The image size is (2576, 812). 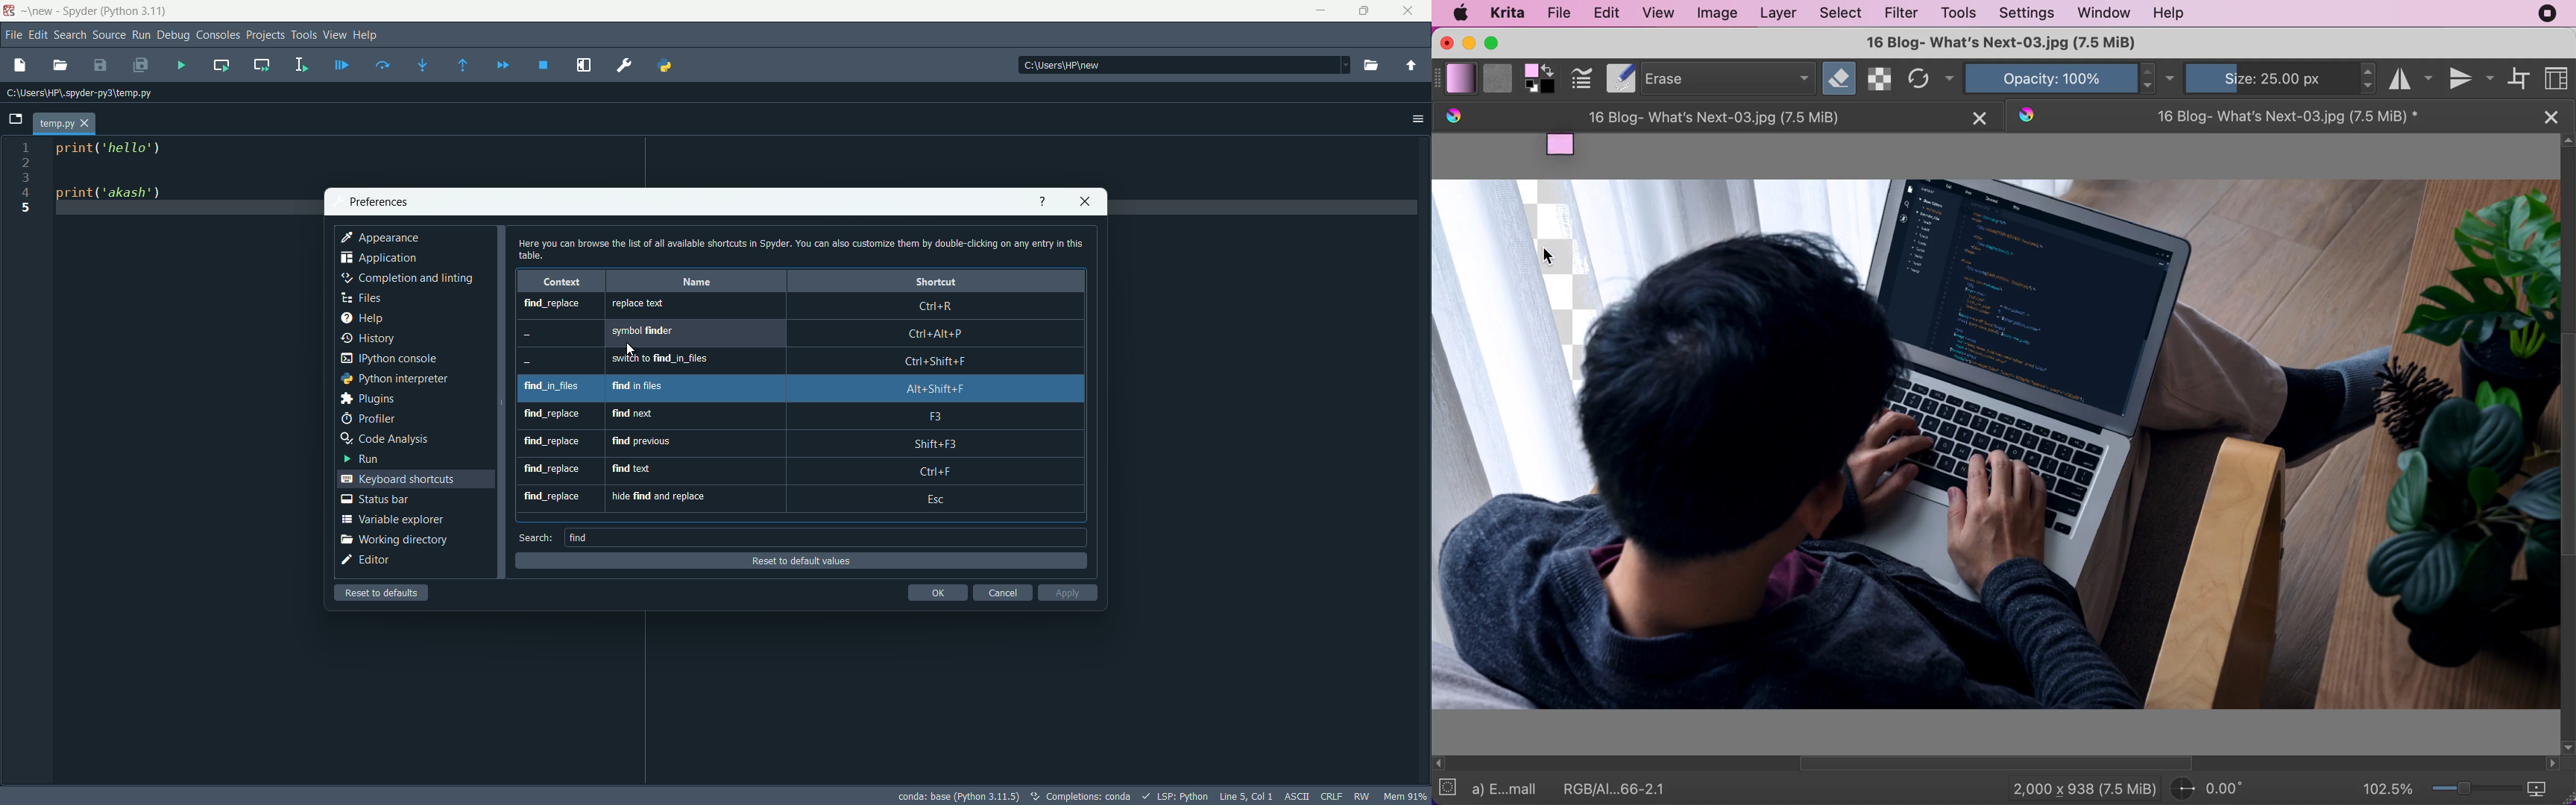 What do you see at coordinates (382, 239) in the screenshot?
I see `appearance ` at bounding box center [382, 239].